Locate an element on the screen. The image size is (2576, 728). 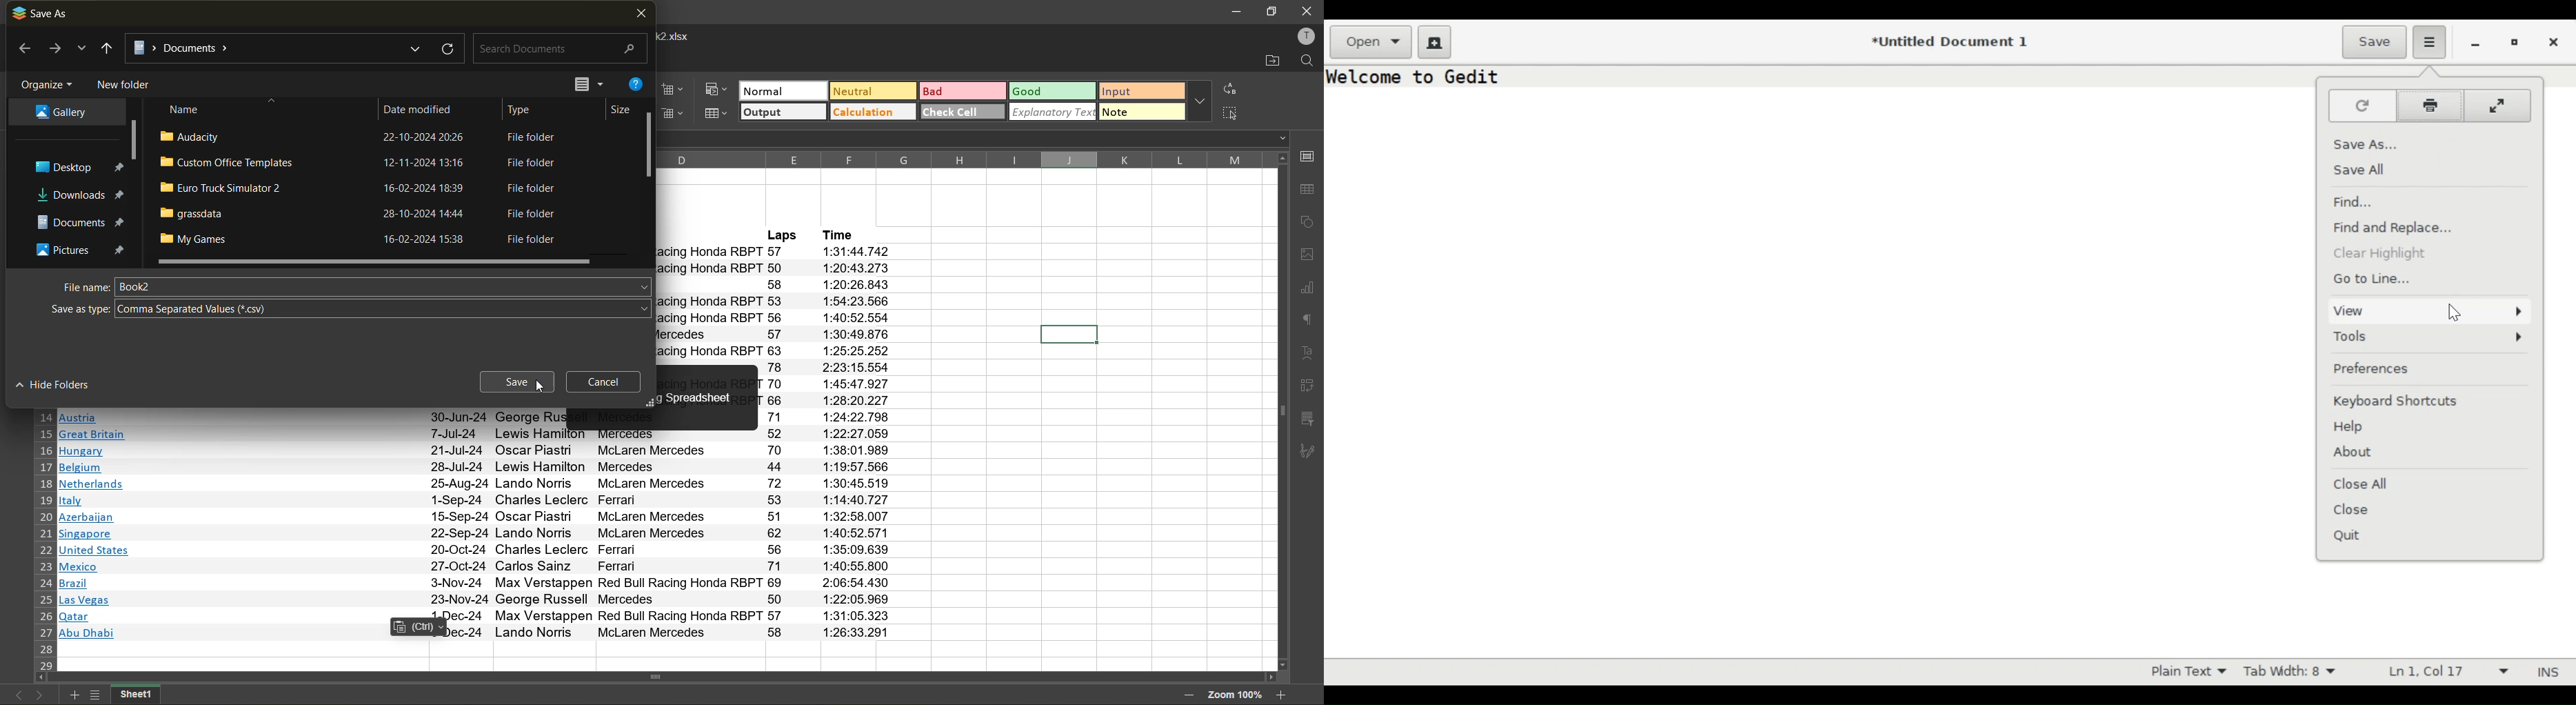
calculation is located at coordinates (873, 113).